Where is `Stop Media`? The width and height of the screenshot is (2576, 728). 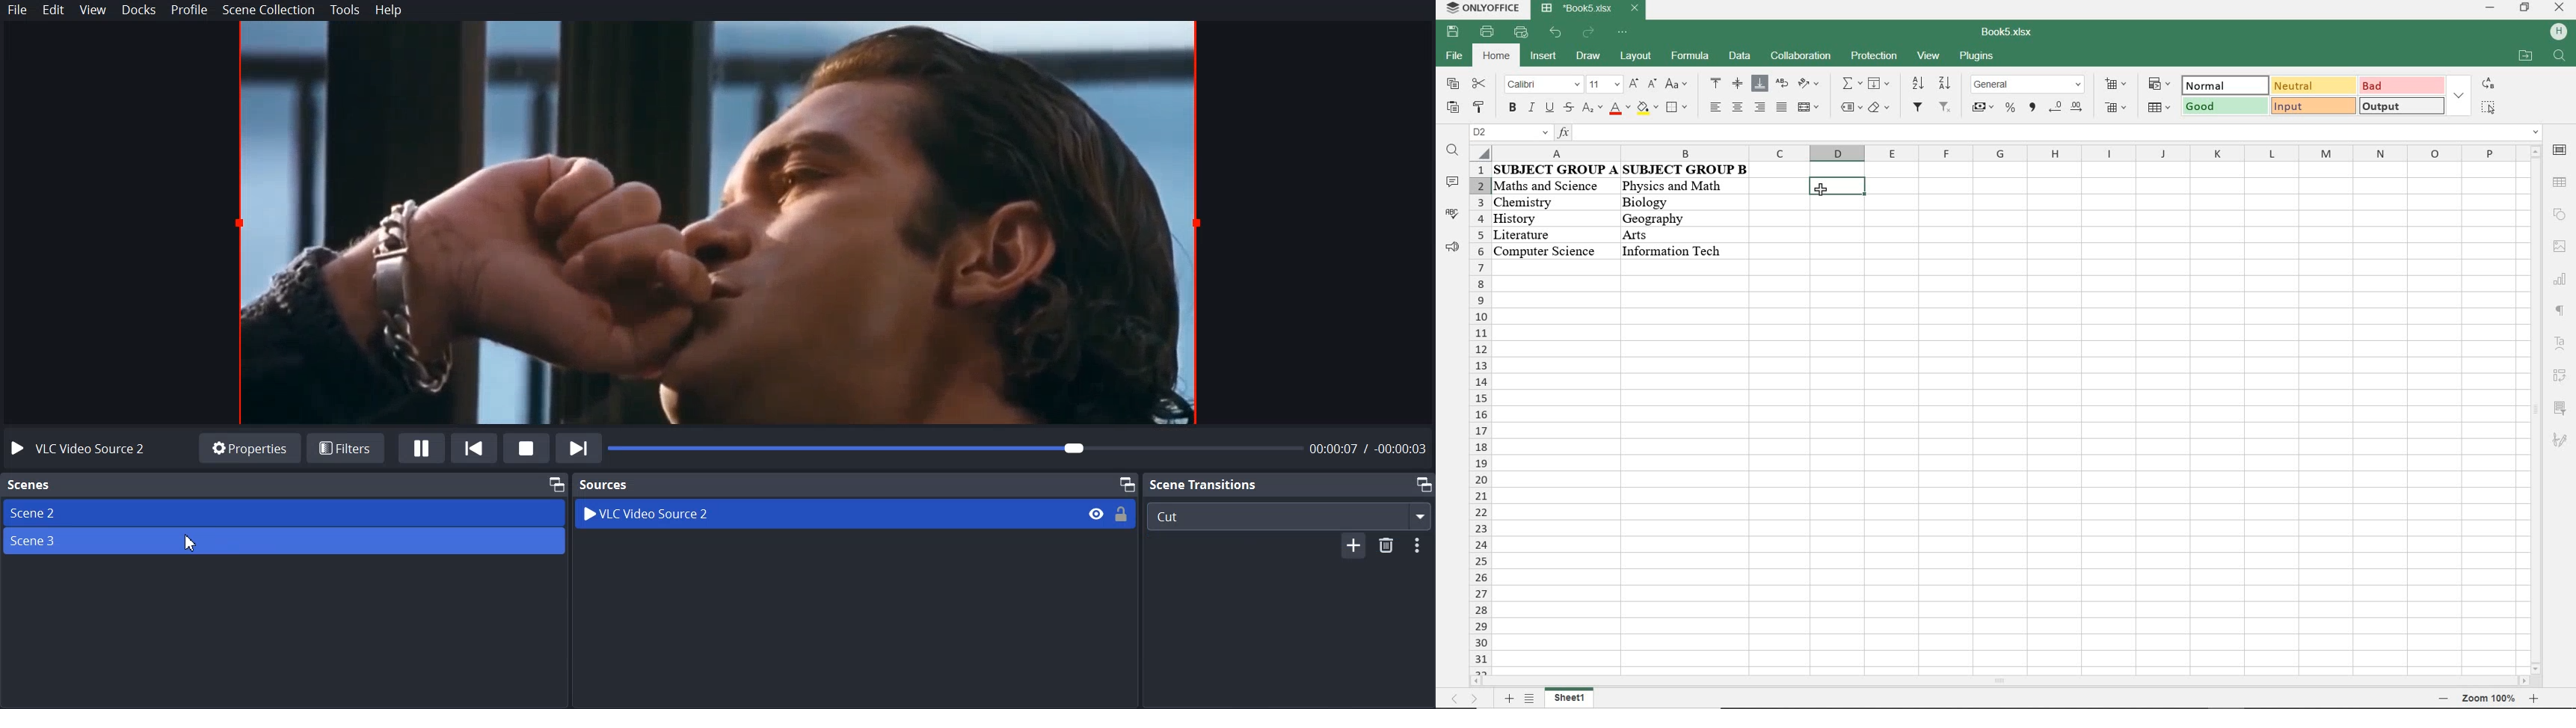 Stop Media is located at coordinates (526, 447).